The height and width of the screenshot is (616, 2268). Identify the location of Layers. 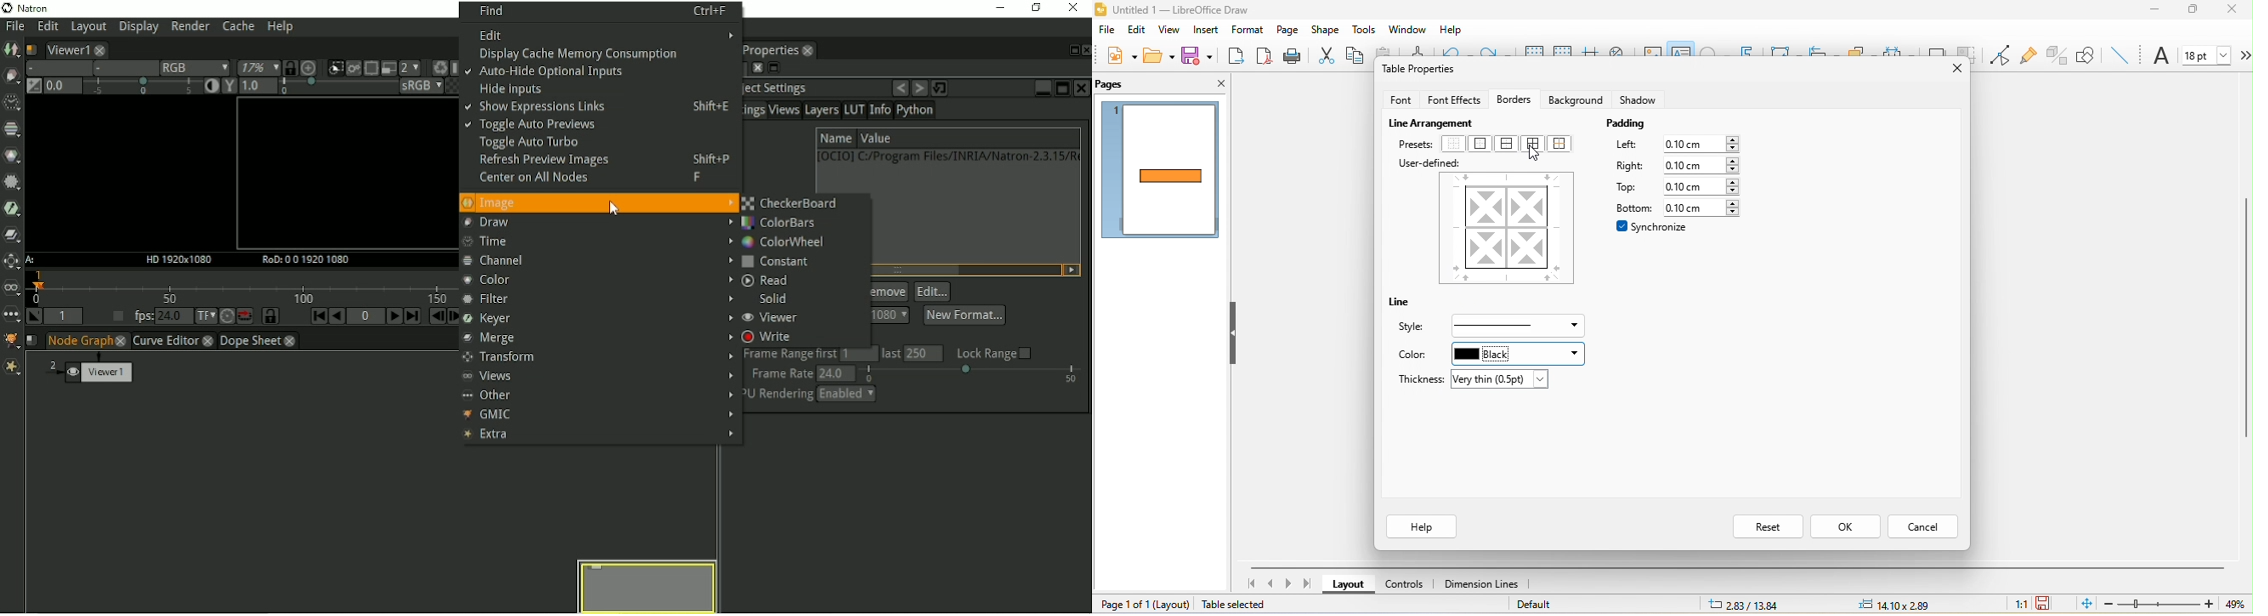
(821, 111).